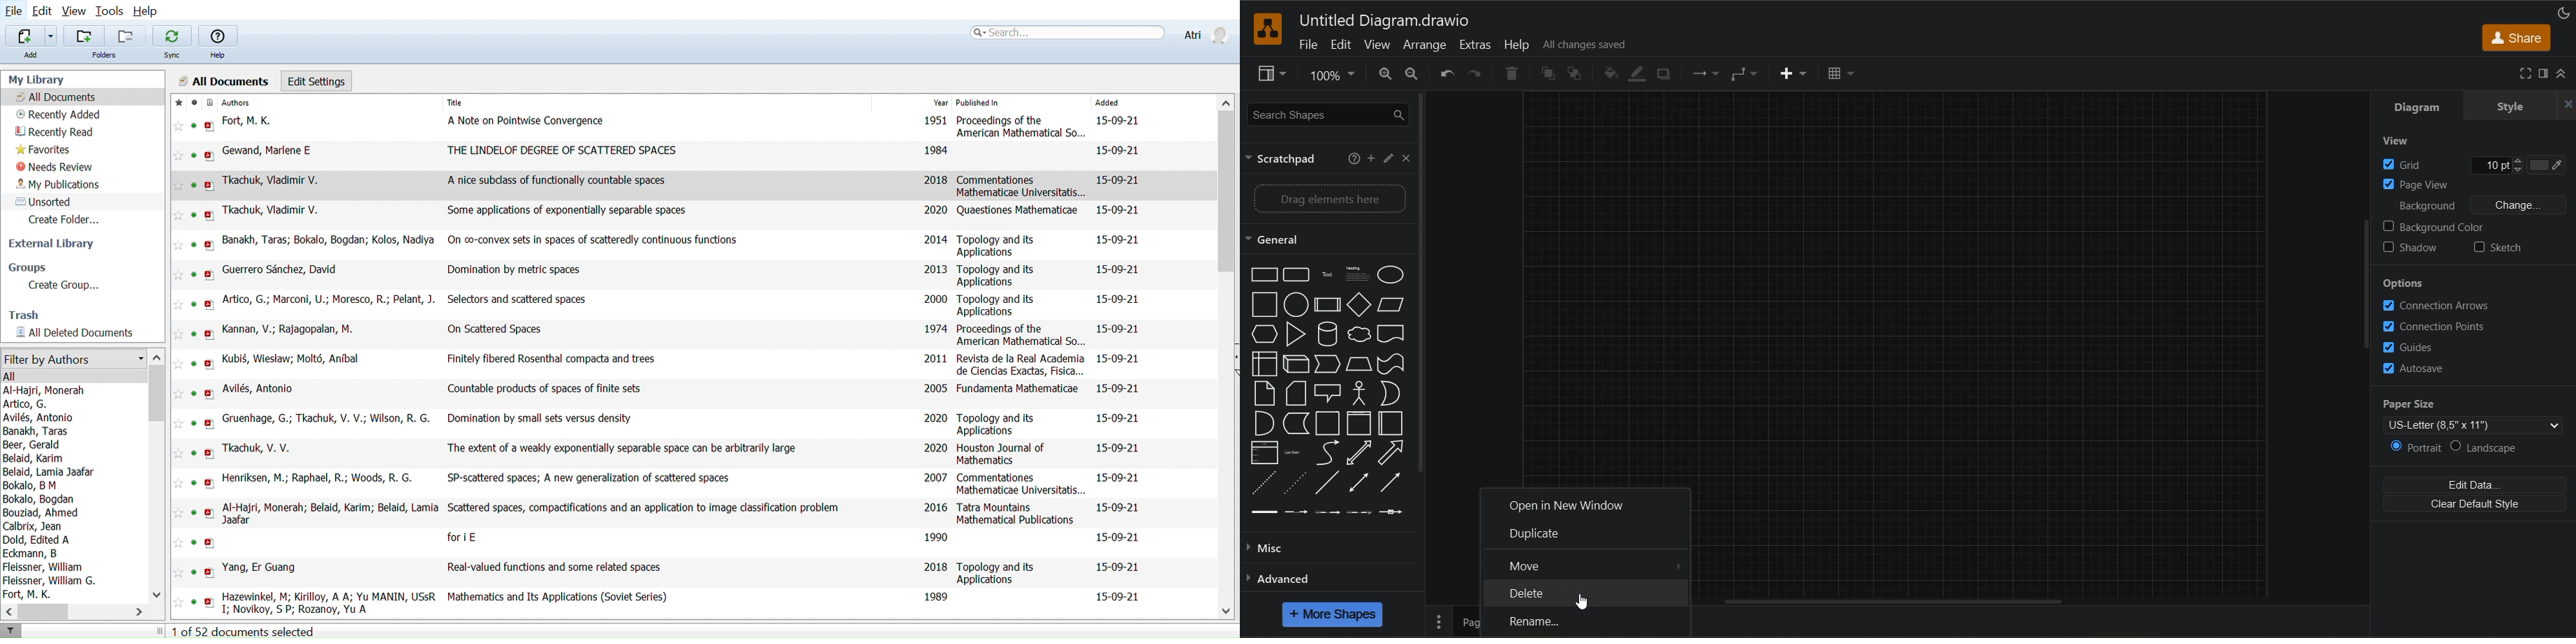 This screenshot has width=2576, height=644. Describe the element at coordinates (1119, 448) in the screenshot. I see `15-09-21` at that location.